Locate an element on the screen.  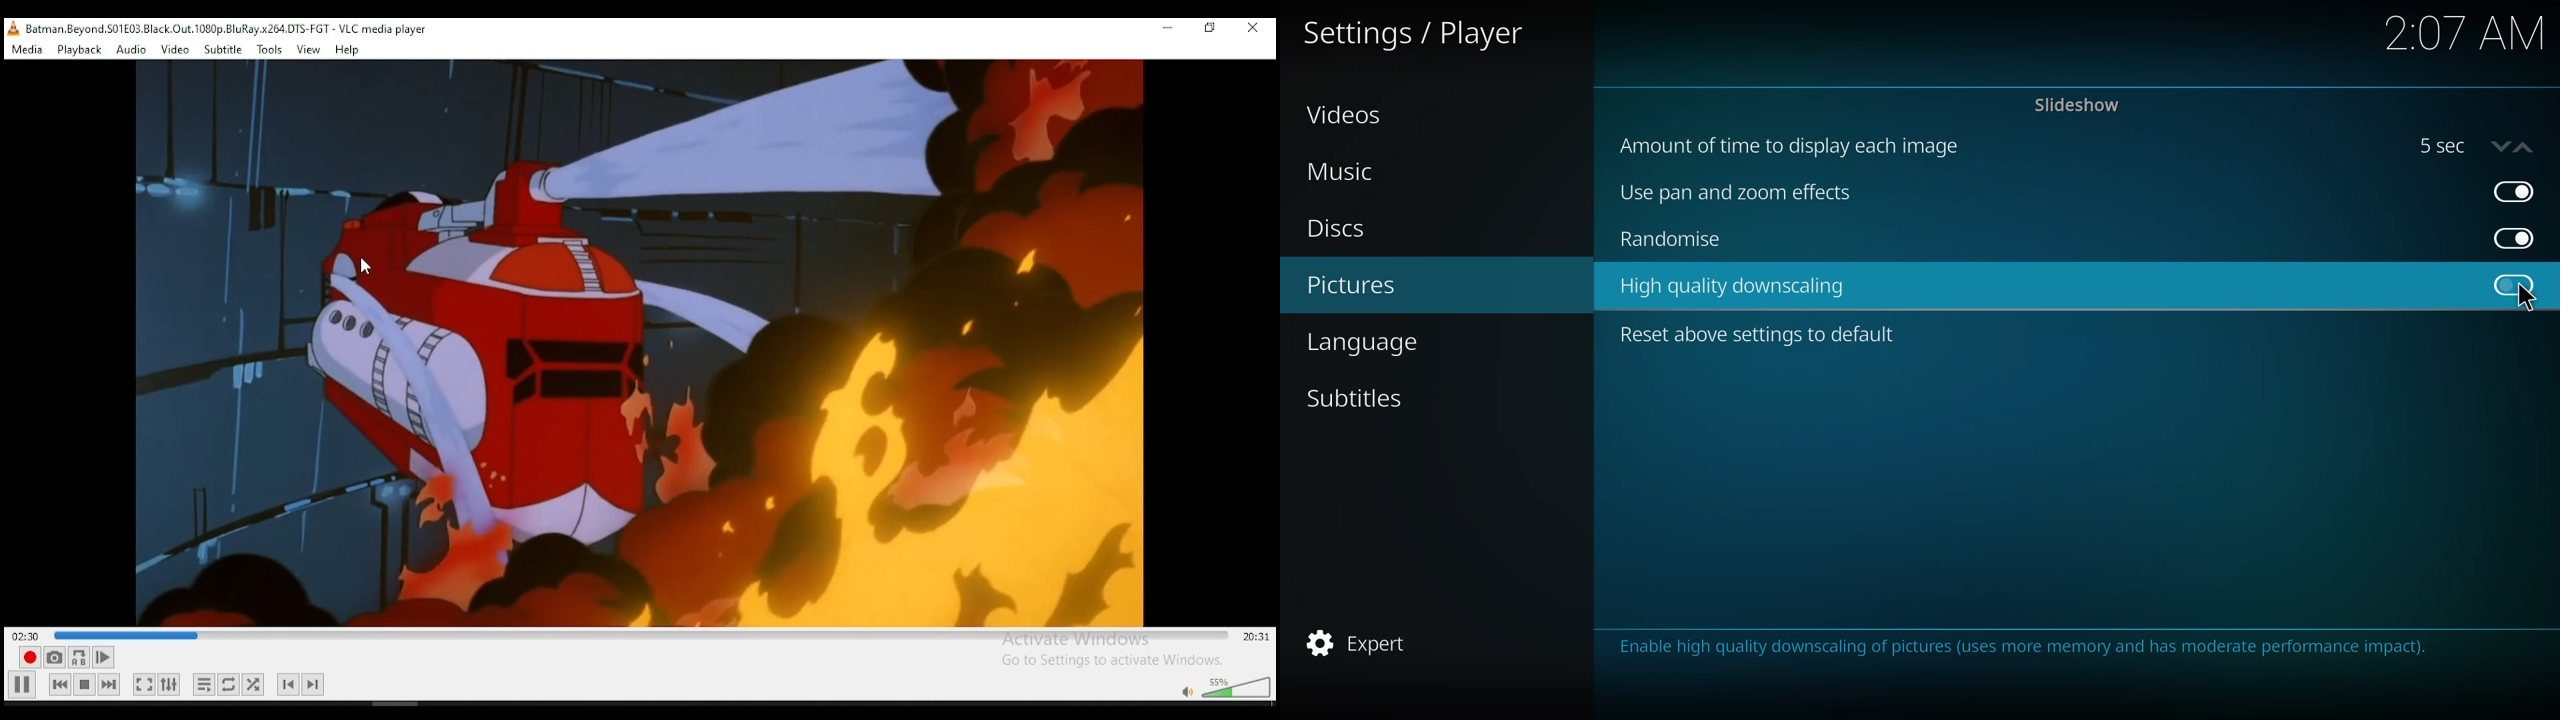
discs is located at coordinates (1341, 229).